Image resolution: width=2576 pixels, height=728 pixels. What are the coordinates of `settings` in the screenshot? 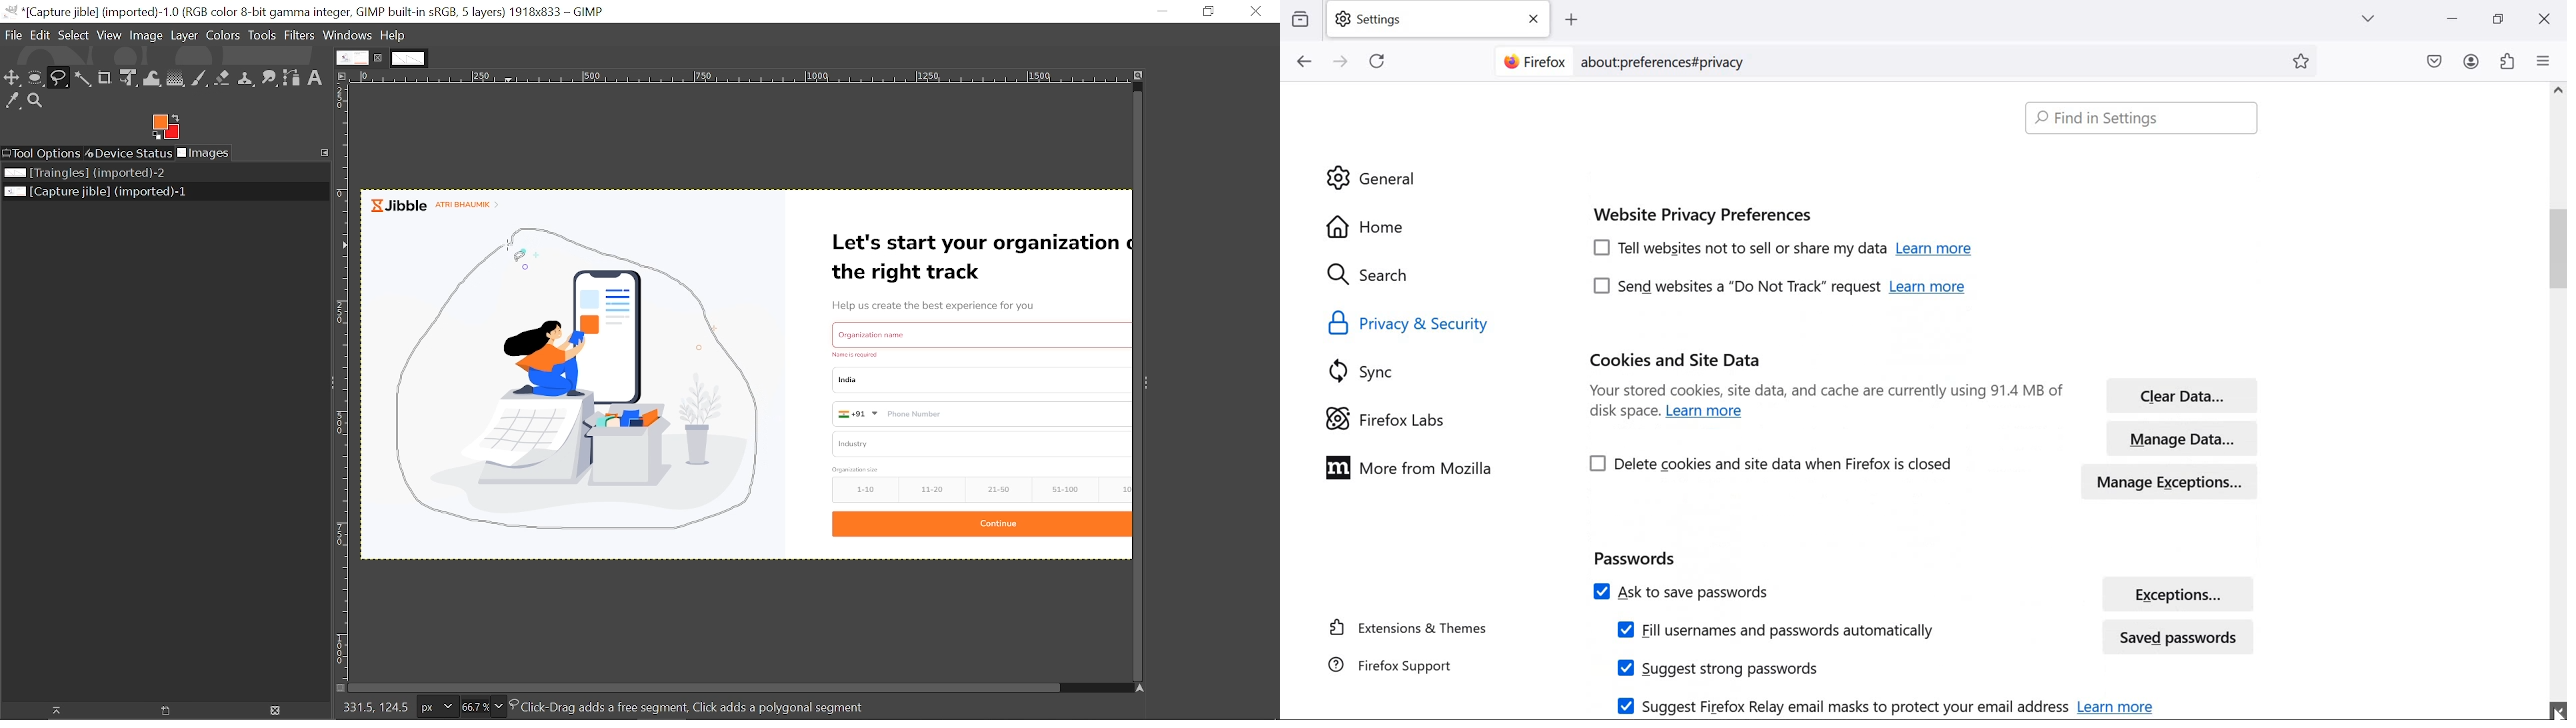 It's located at (1442, 19).